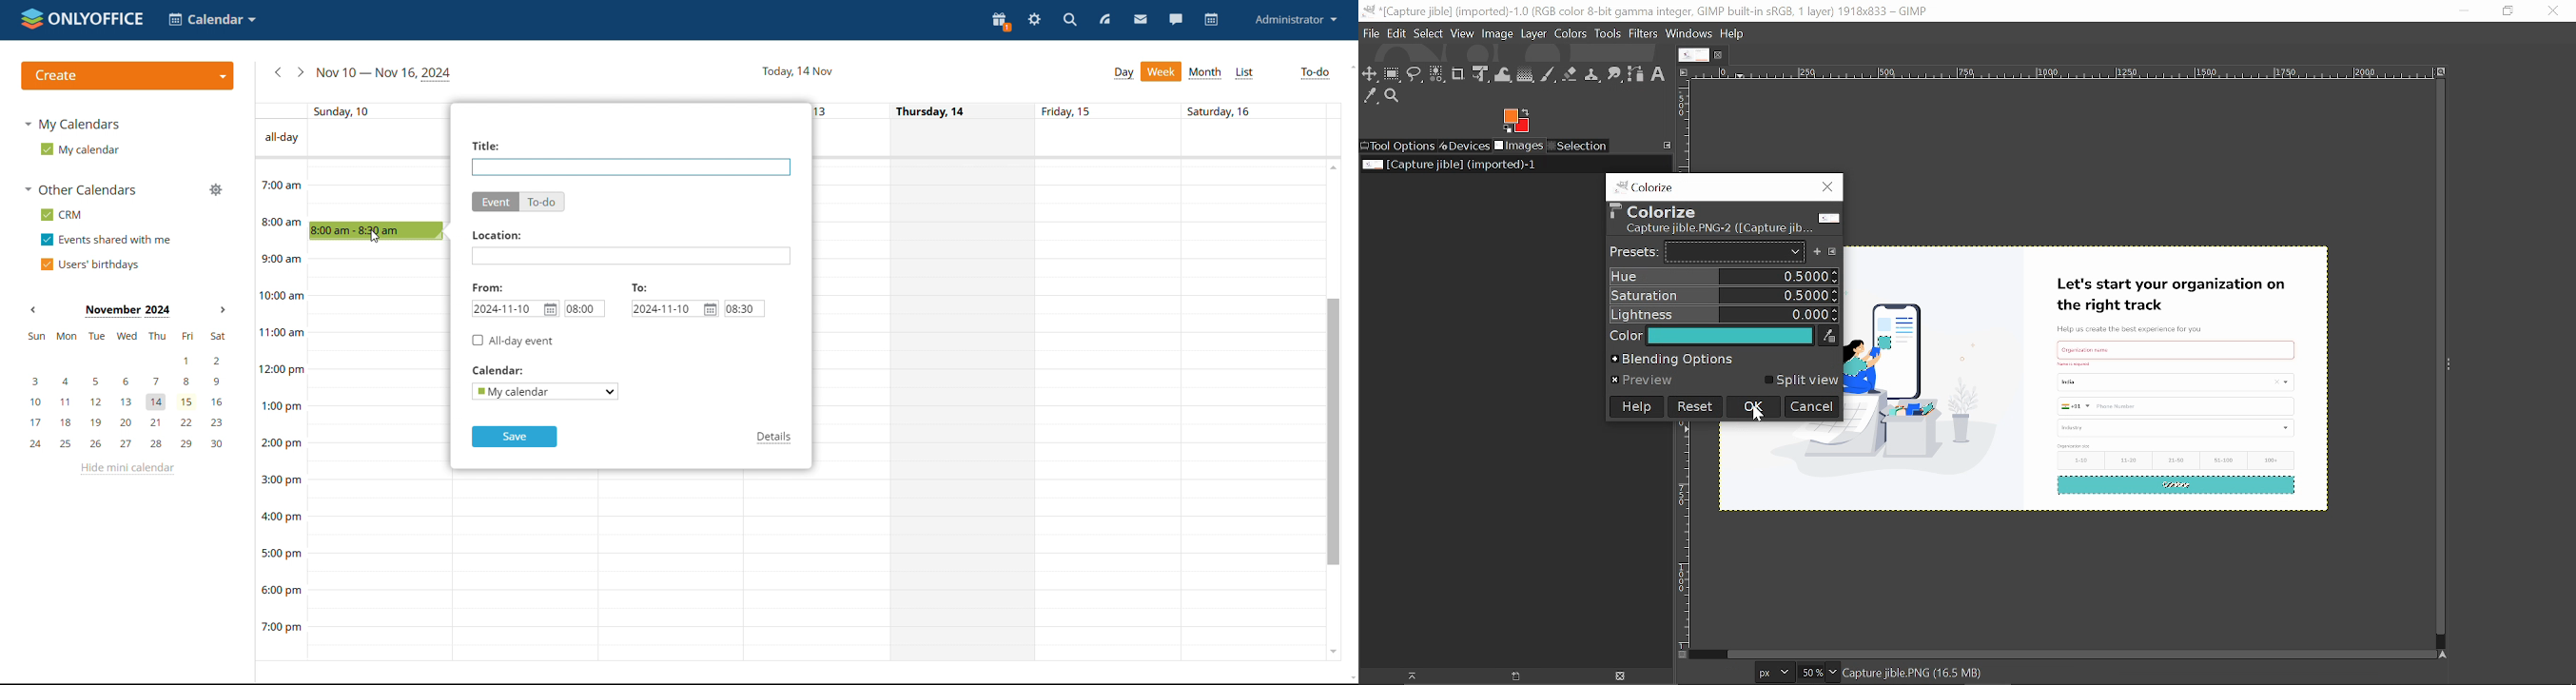  What do you see at coordinates (127, 76) in the screenshot?
I see `create` at bounding box center [127, 76].